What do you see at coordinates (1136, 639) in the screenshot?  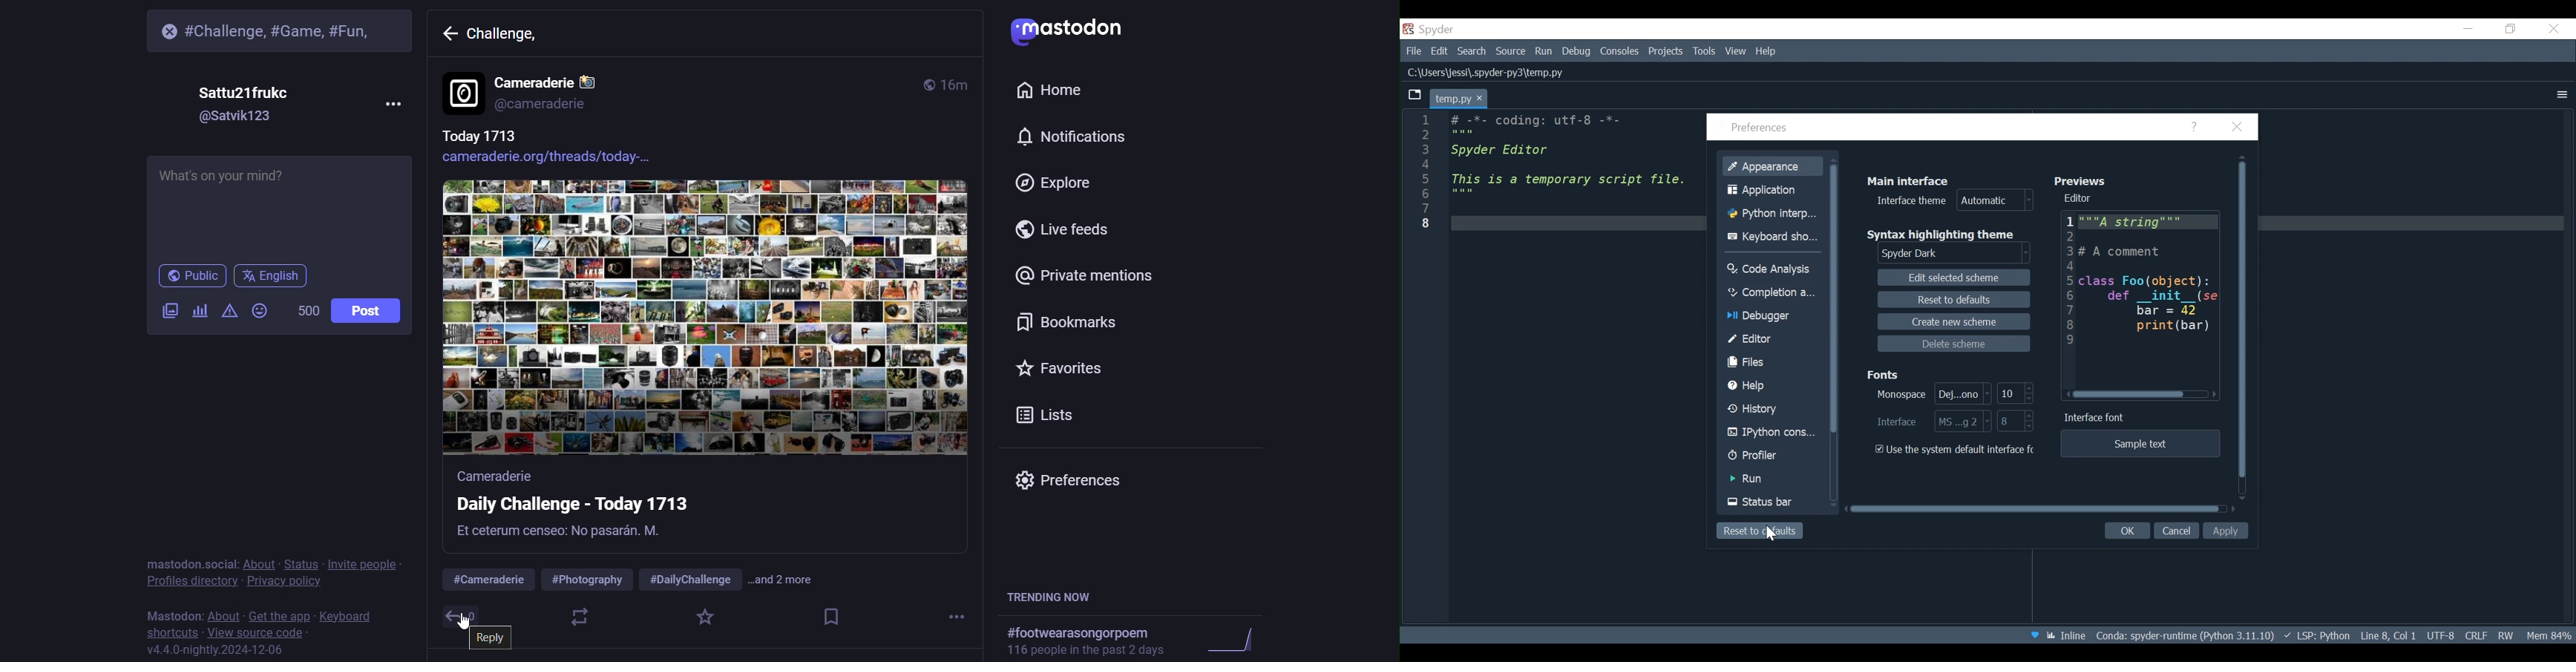 I see `#footwearasongorpoem
116 people in the past 2 days` at bounding box center [1136, 639].